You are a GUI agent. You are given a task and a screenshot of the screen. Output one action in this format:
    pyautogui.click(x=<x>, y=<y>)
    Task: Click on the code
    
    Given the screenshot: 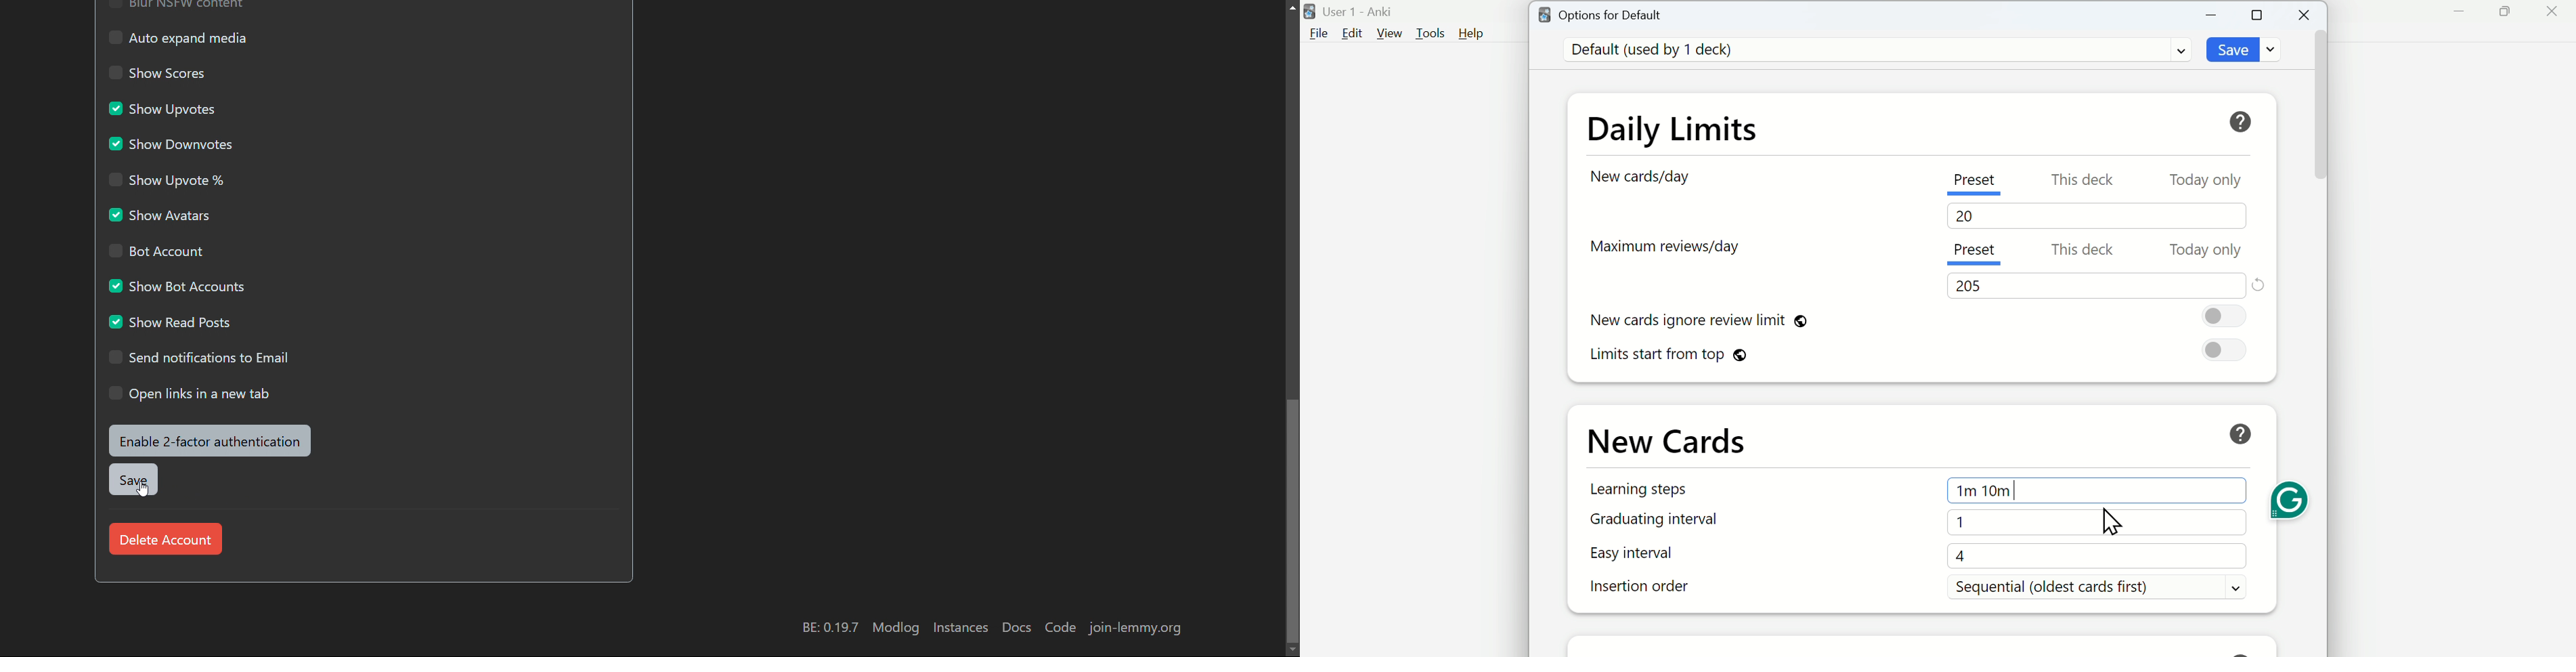 What is the action you would take?
    pyautogui.click(x=1062, y=627)
    